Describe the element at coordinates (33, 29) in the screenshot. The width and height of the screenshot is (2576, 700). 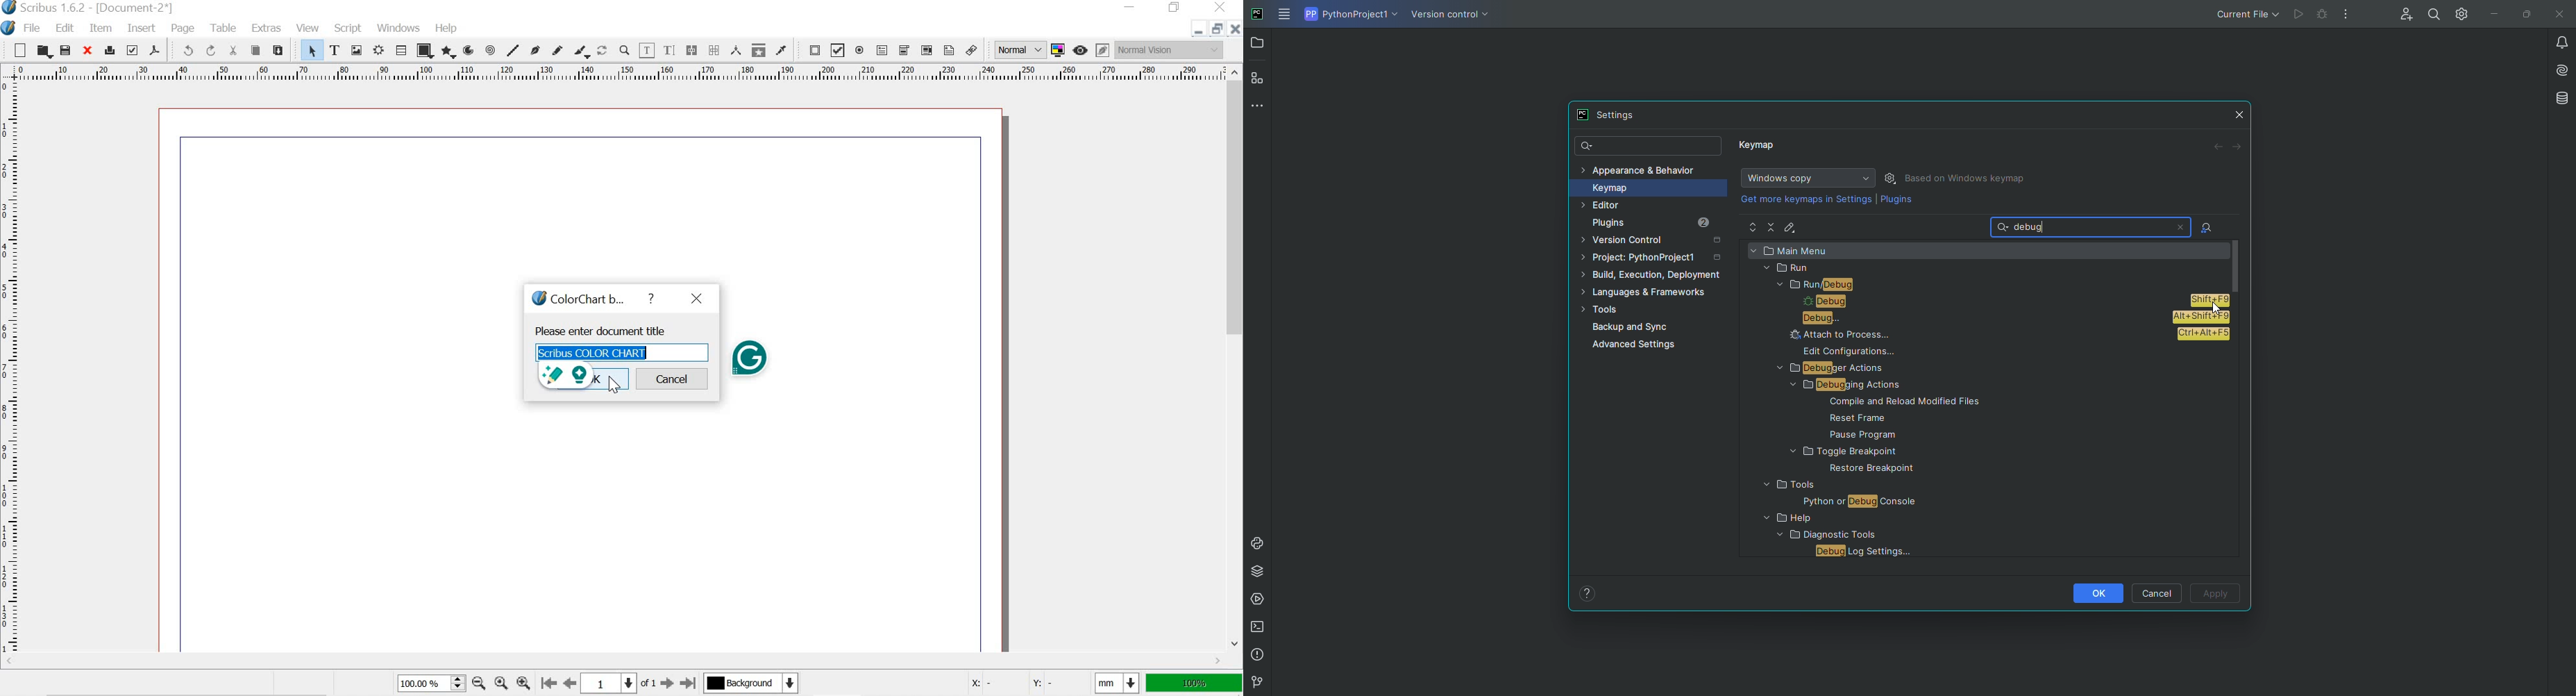
I see `file` at that location.